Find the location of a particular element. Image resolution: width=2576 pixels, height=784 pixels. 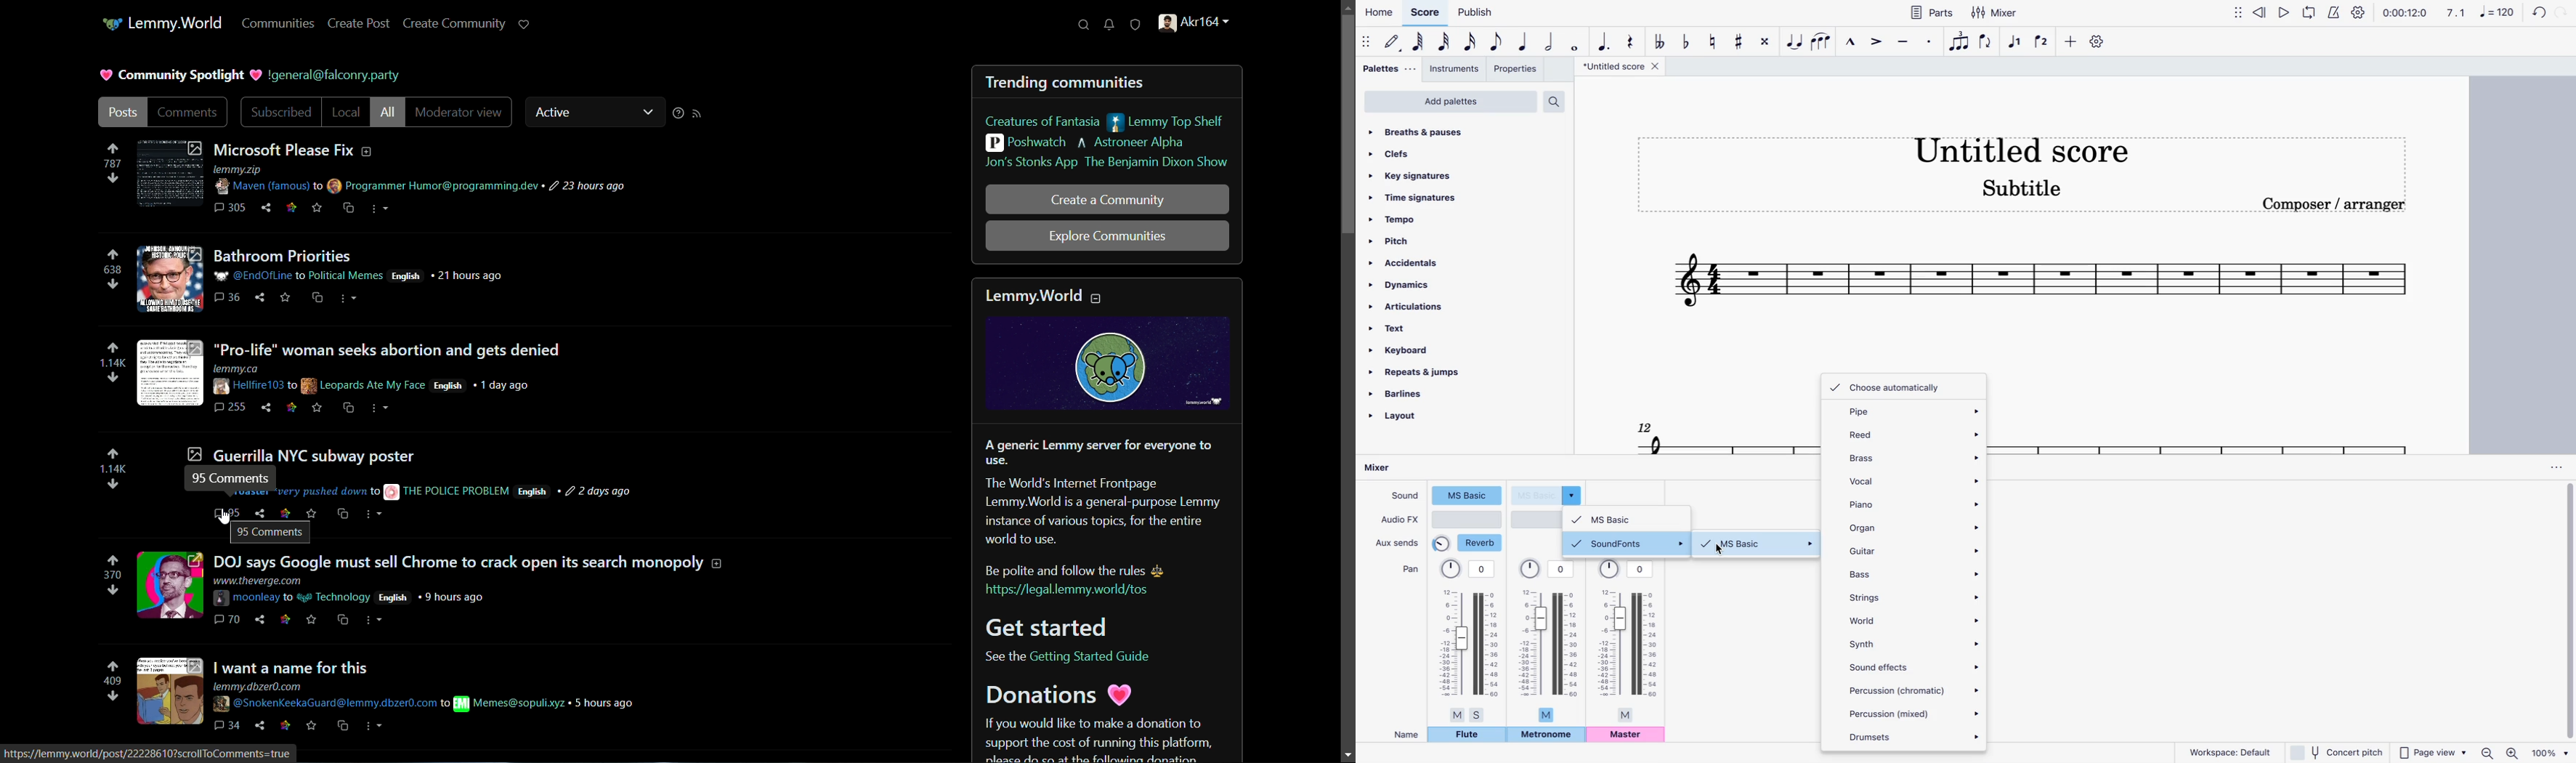

5 hours ago is located at coordinates (605, 703).